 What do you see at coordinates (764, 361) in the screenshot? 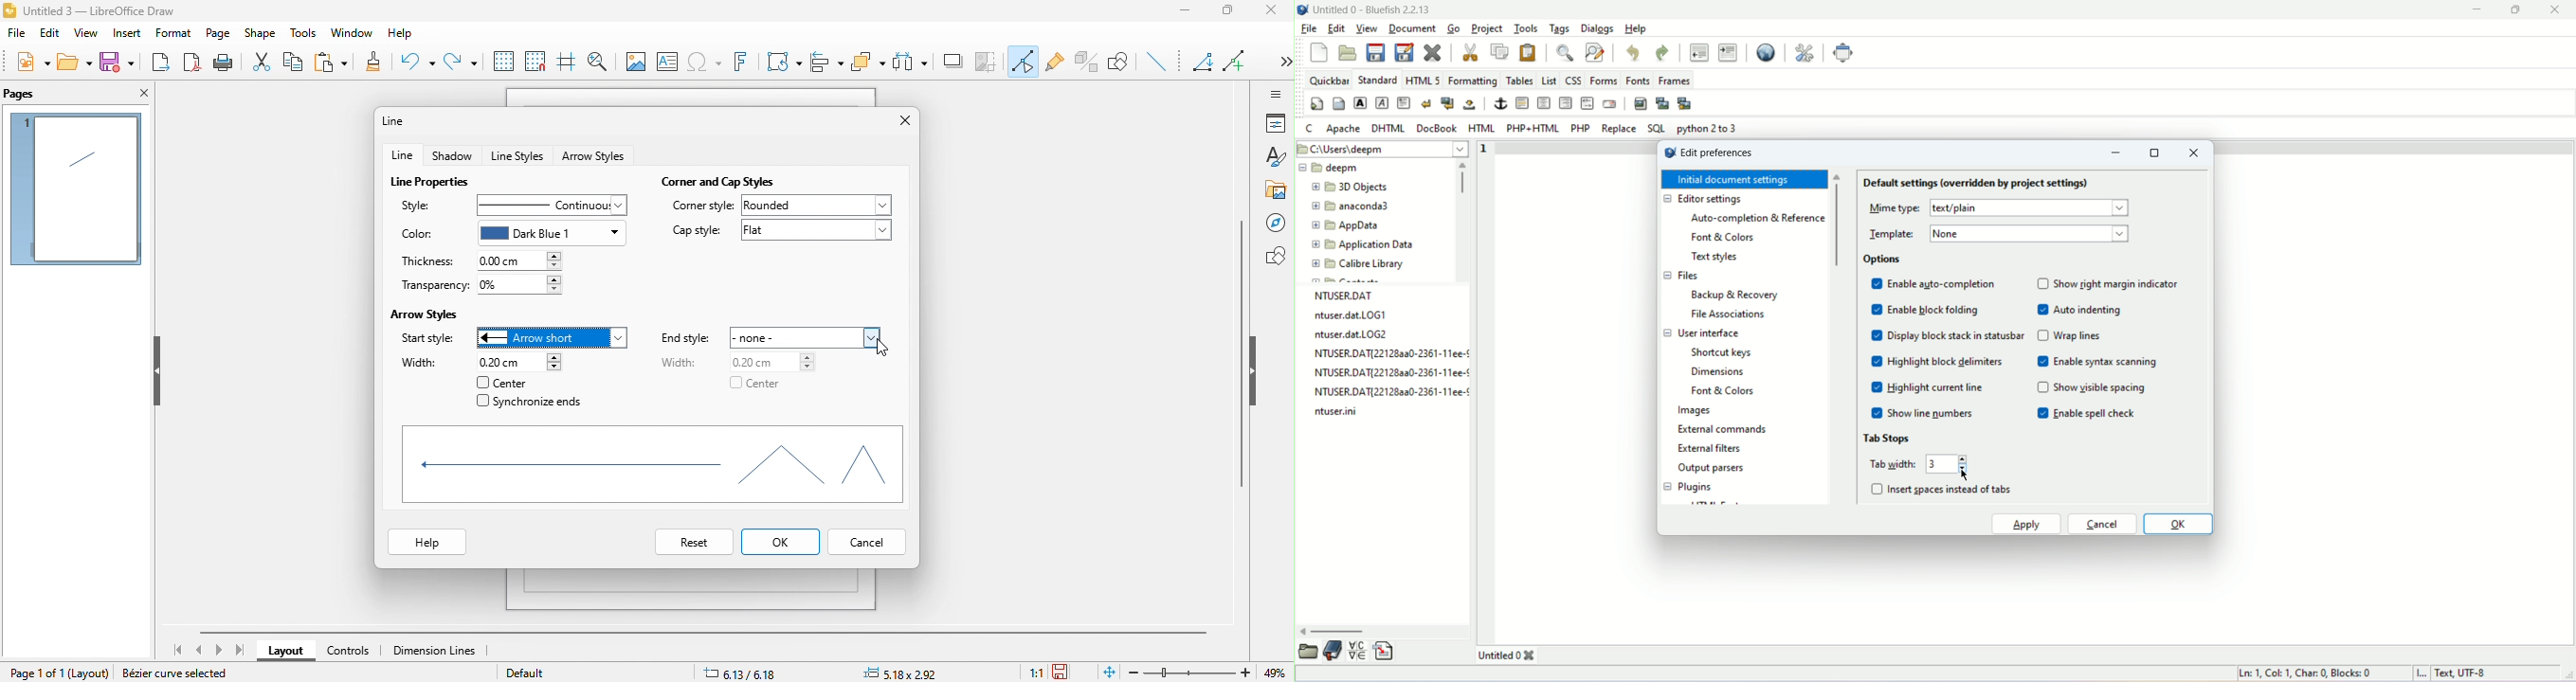
I see `0.20 cm` at bounding box center [764, 361].